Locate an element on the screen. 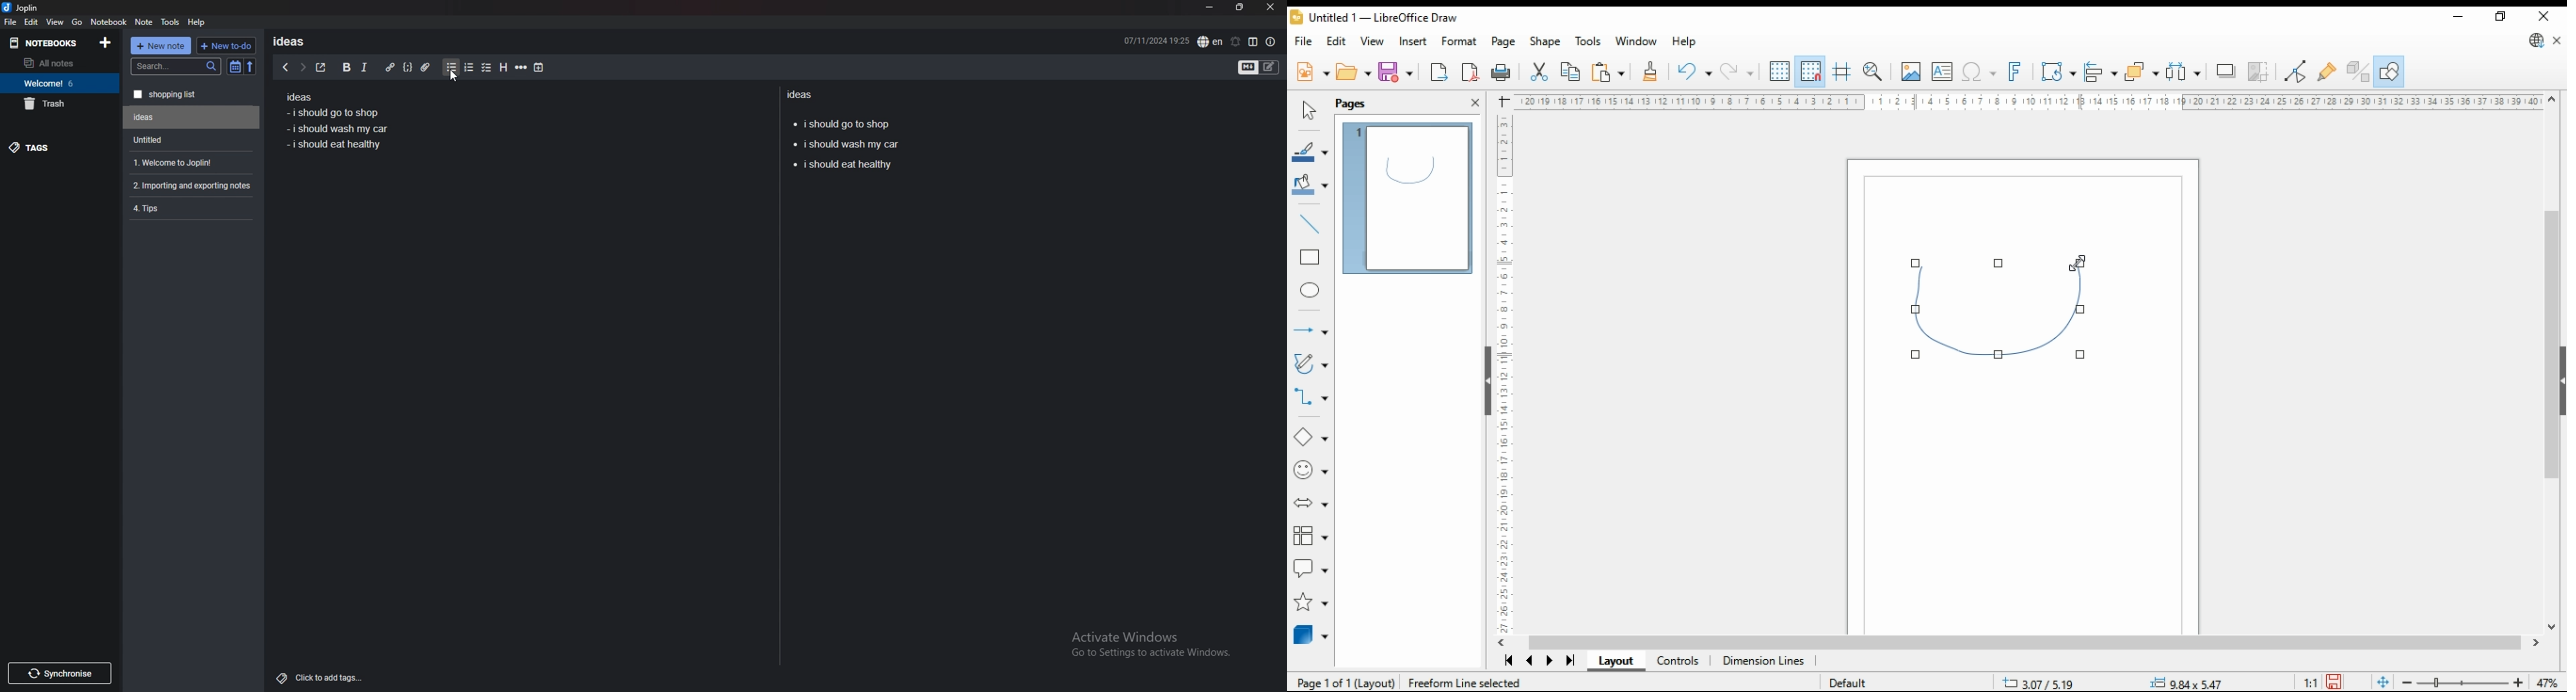  Tips is located at coordinates (190, 207).